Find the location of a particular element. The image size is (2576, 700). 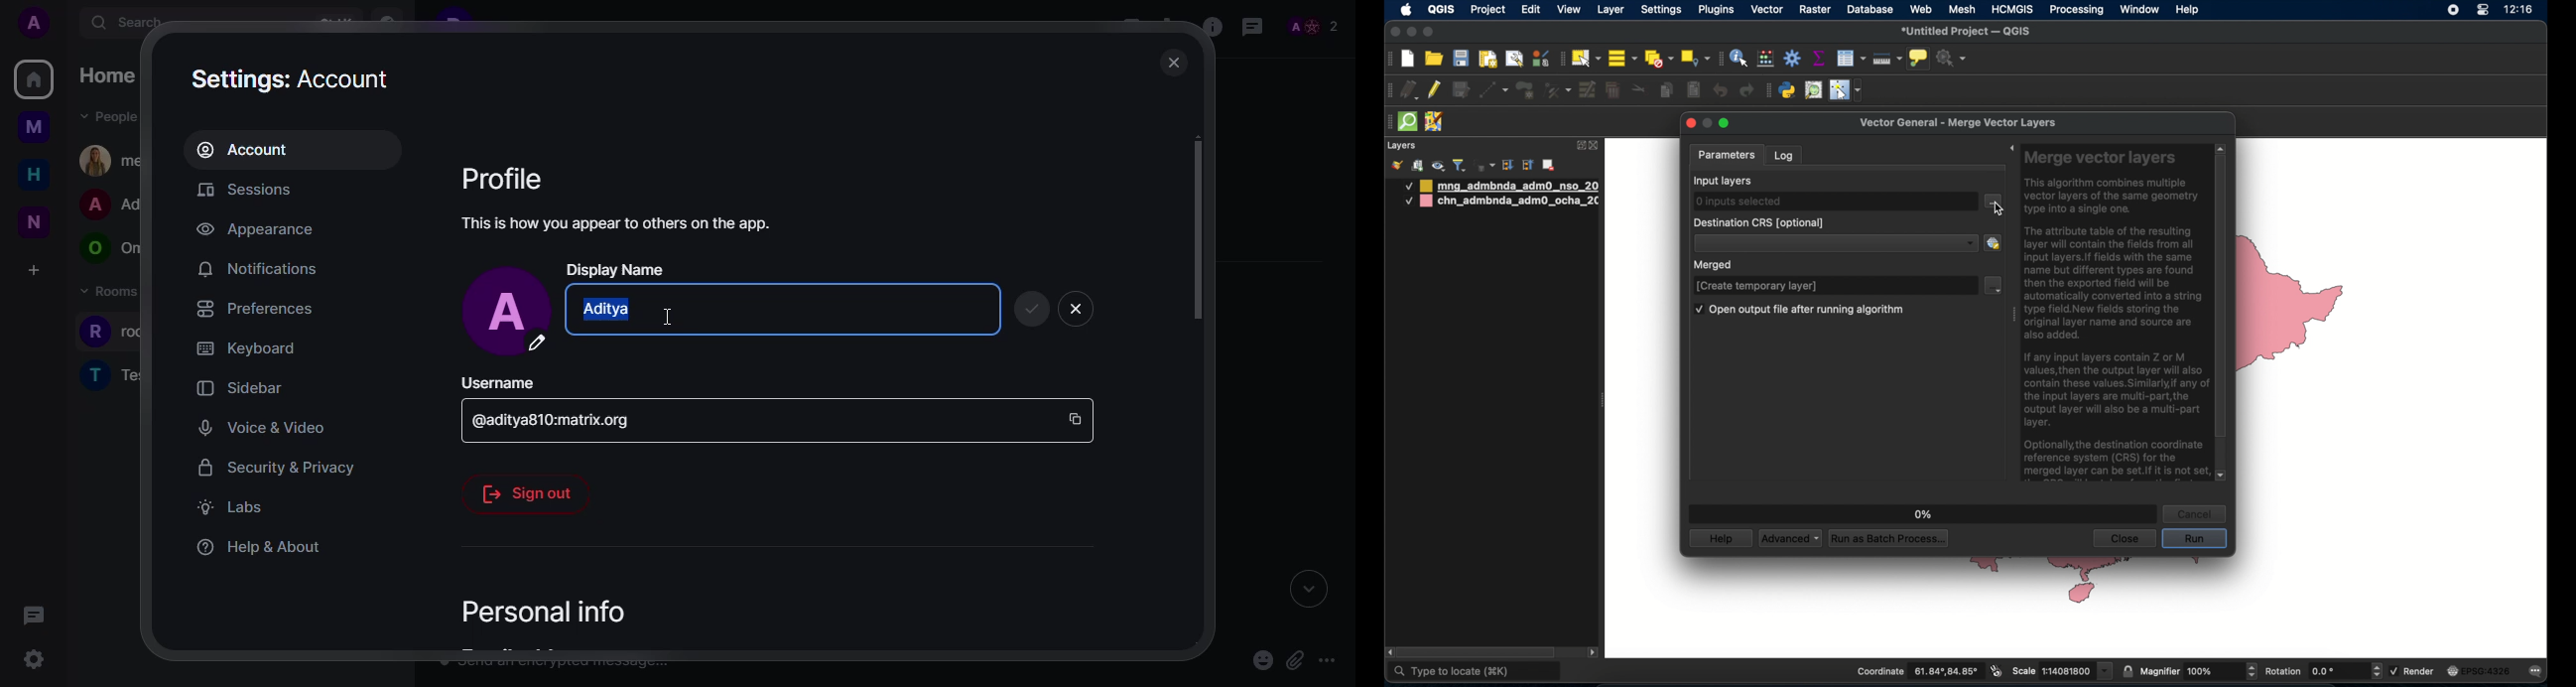

switches mouse to configurable pointer is located at coordinates (1847, 90).